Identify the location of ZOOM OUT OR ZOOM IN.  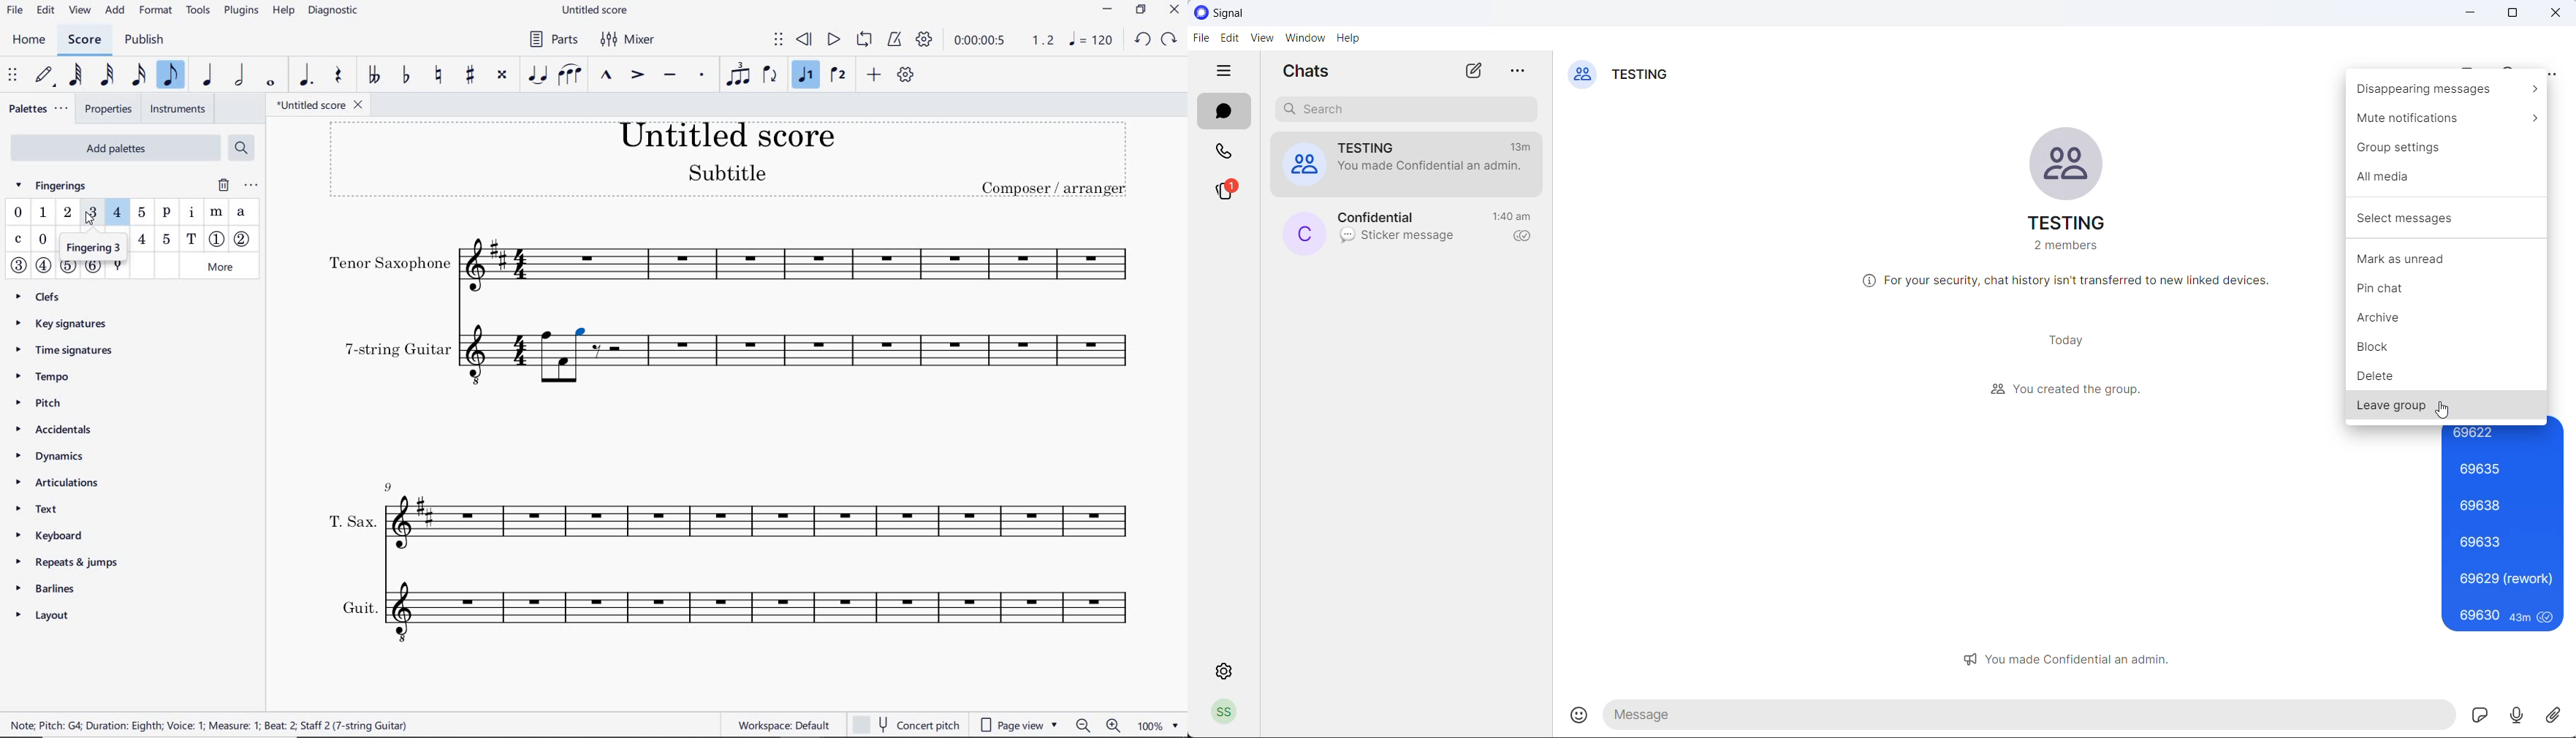
(1098, 726).